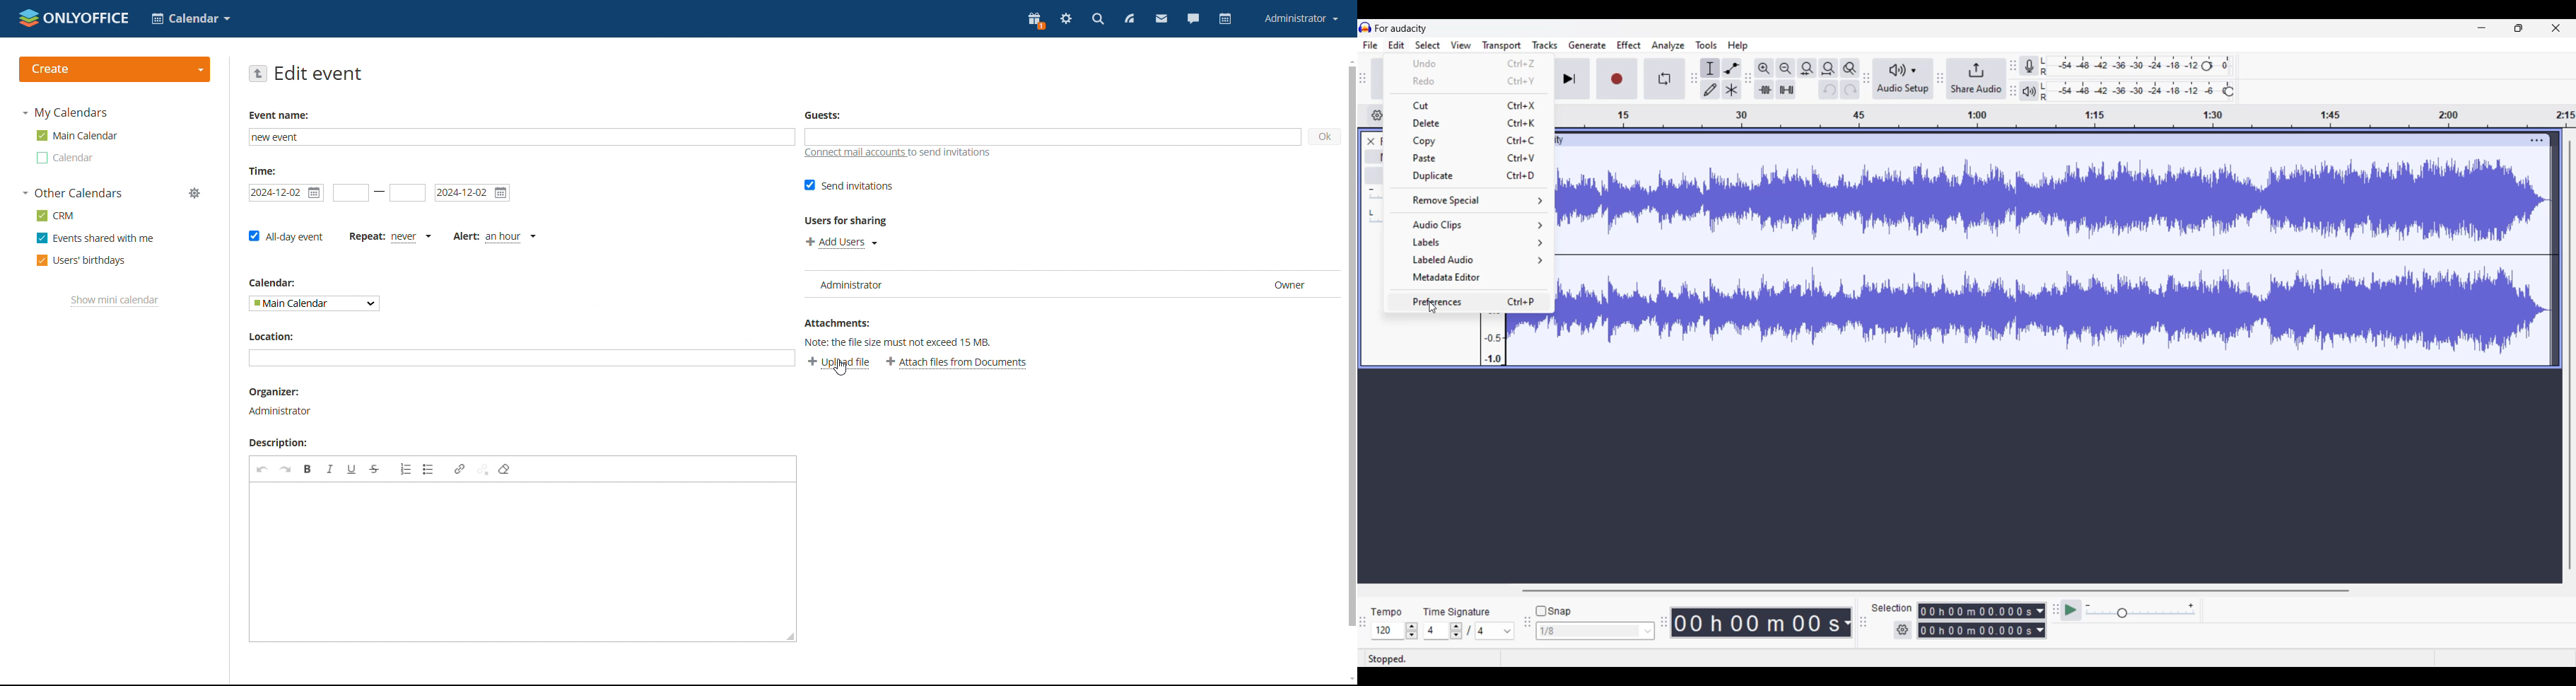  What do you see at coordinates (1850, 90) in the screenshot?
I see `Redo` at bounding box center [1850, 90].